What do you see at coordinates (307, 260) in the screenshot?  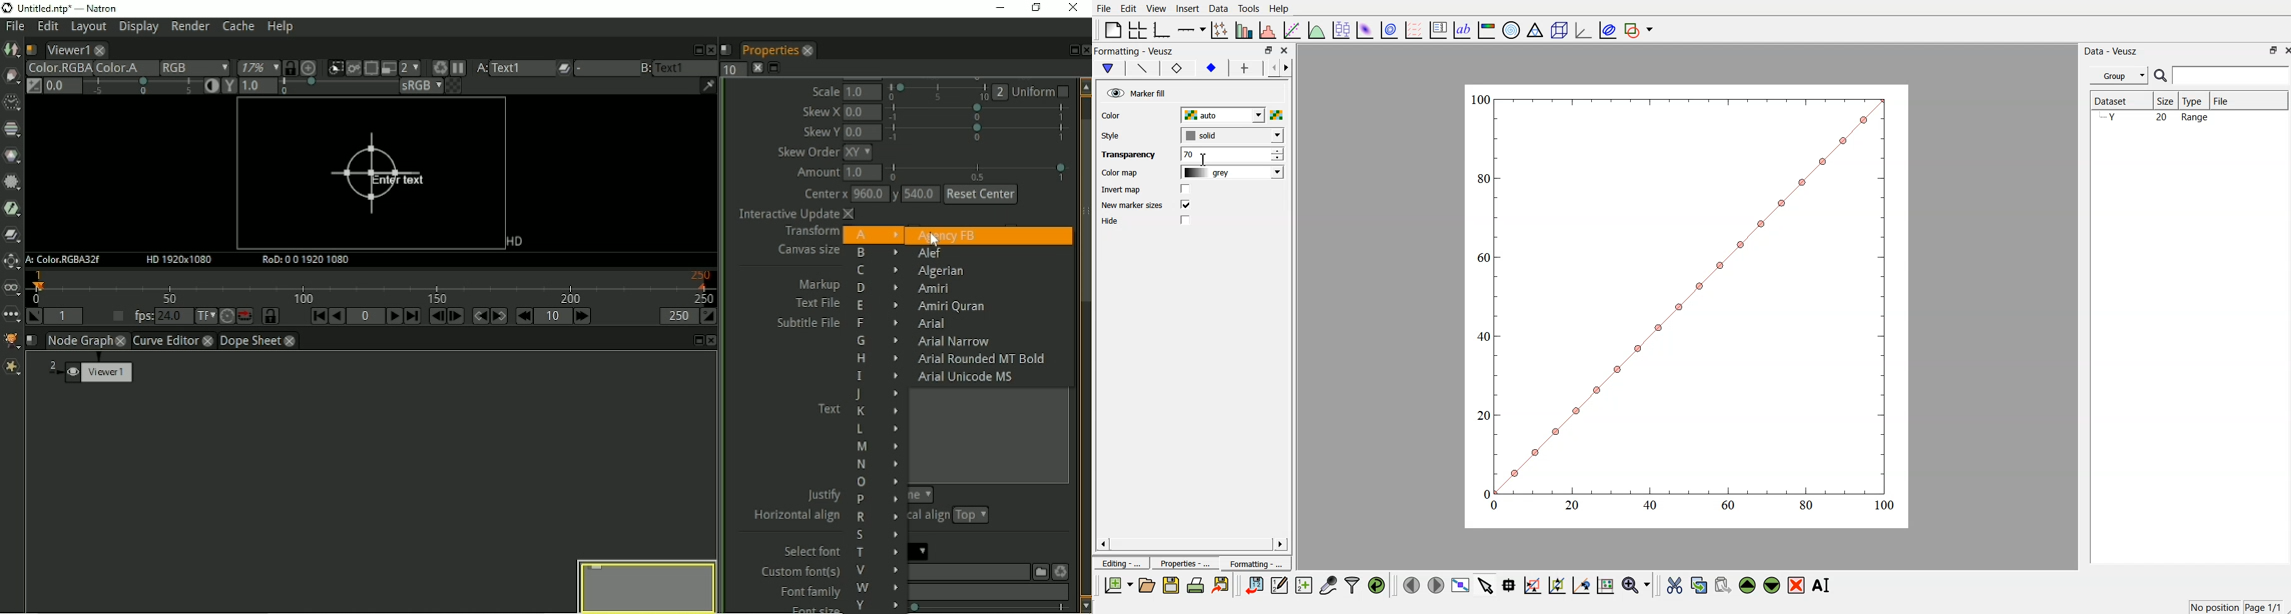 I see `RoD` at bounding box center [307, 260].